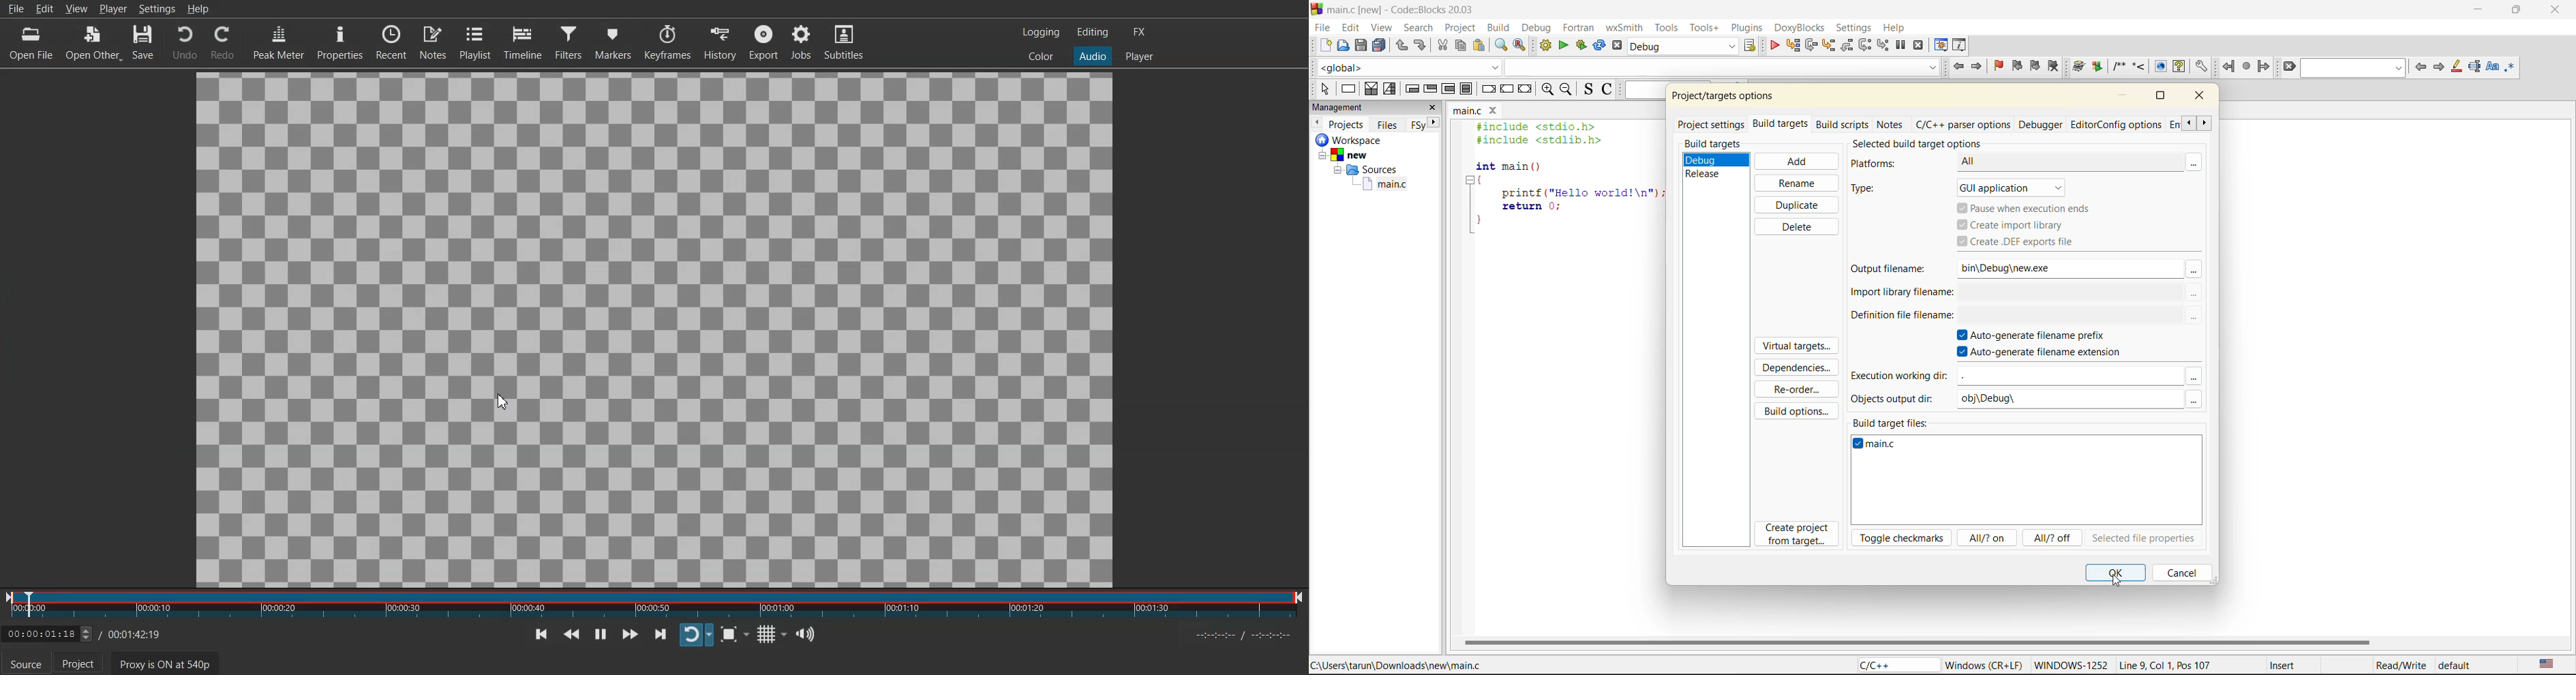 The height and width of the screenshot is (700, 2576). I want to click on build targets, so click(1783, 125).